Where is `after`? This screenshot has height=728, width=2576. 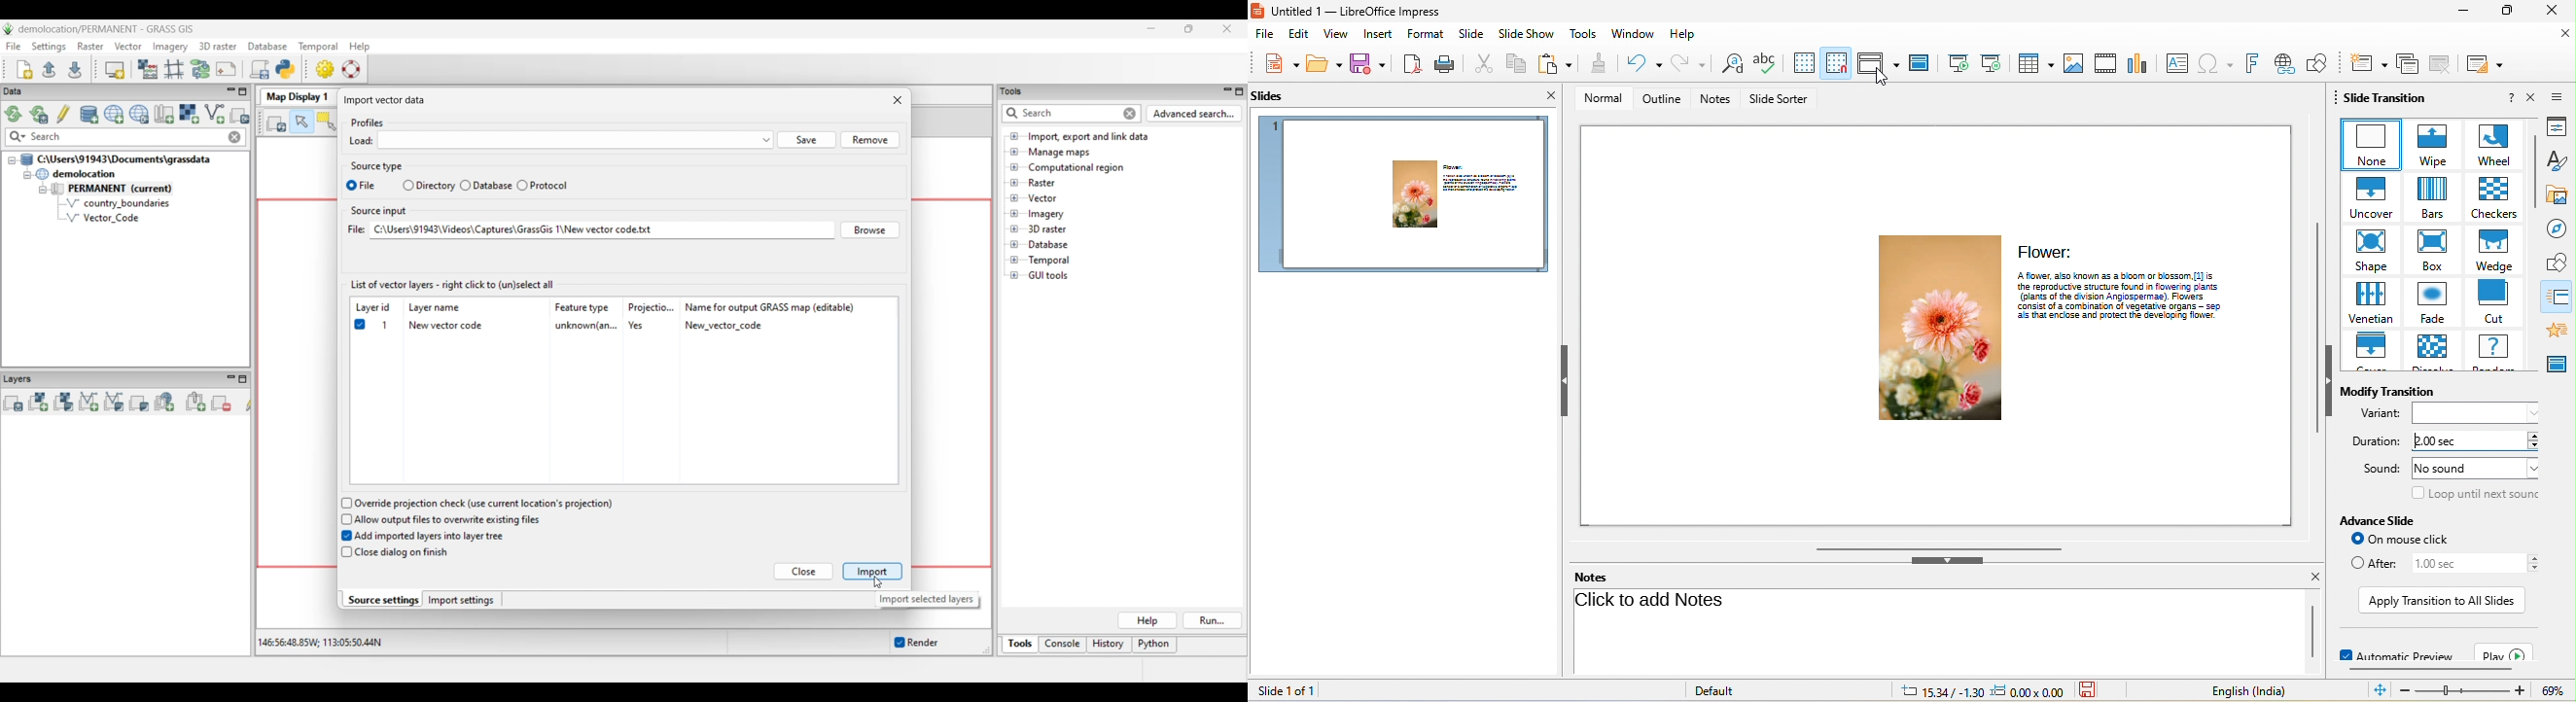
after is located at coordinates (2371, 563).